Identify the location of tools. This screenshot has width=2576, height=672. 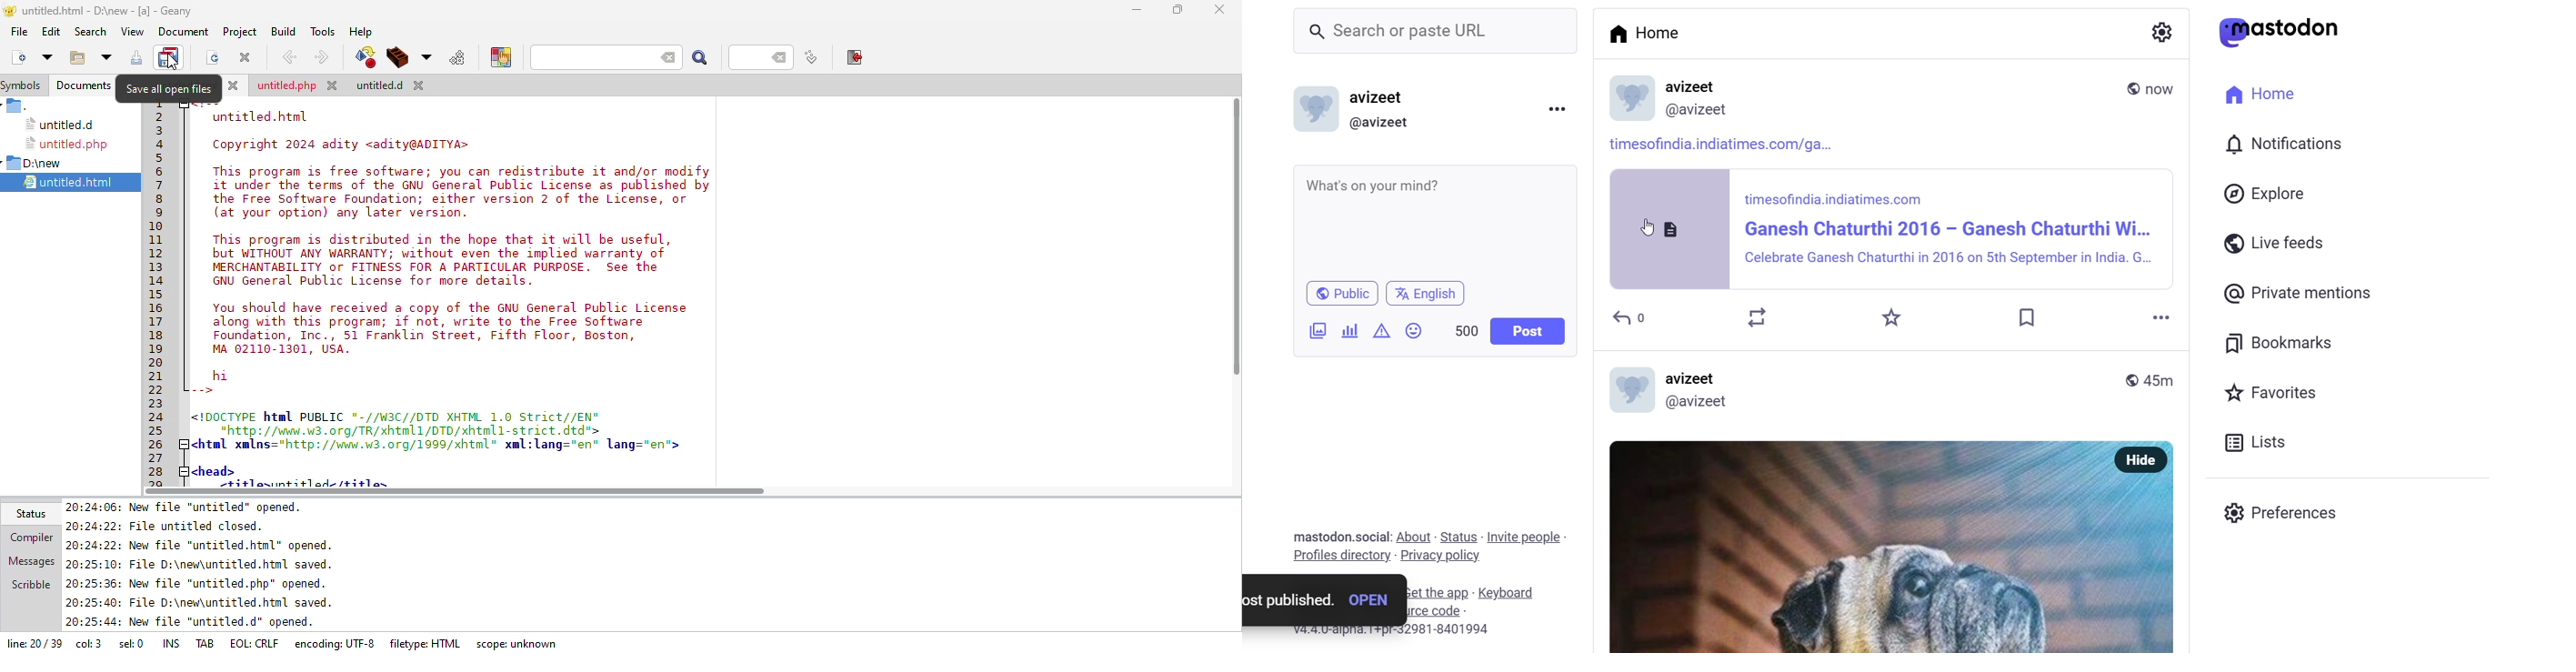
(325, 32).